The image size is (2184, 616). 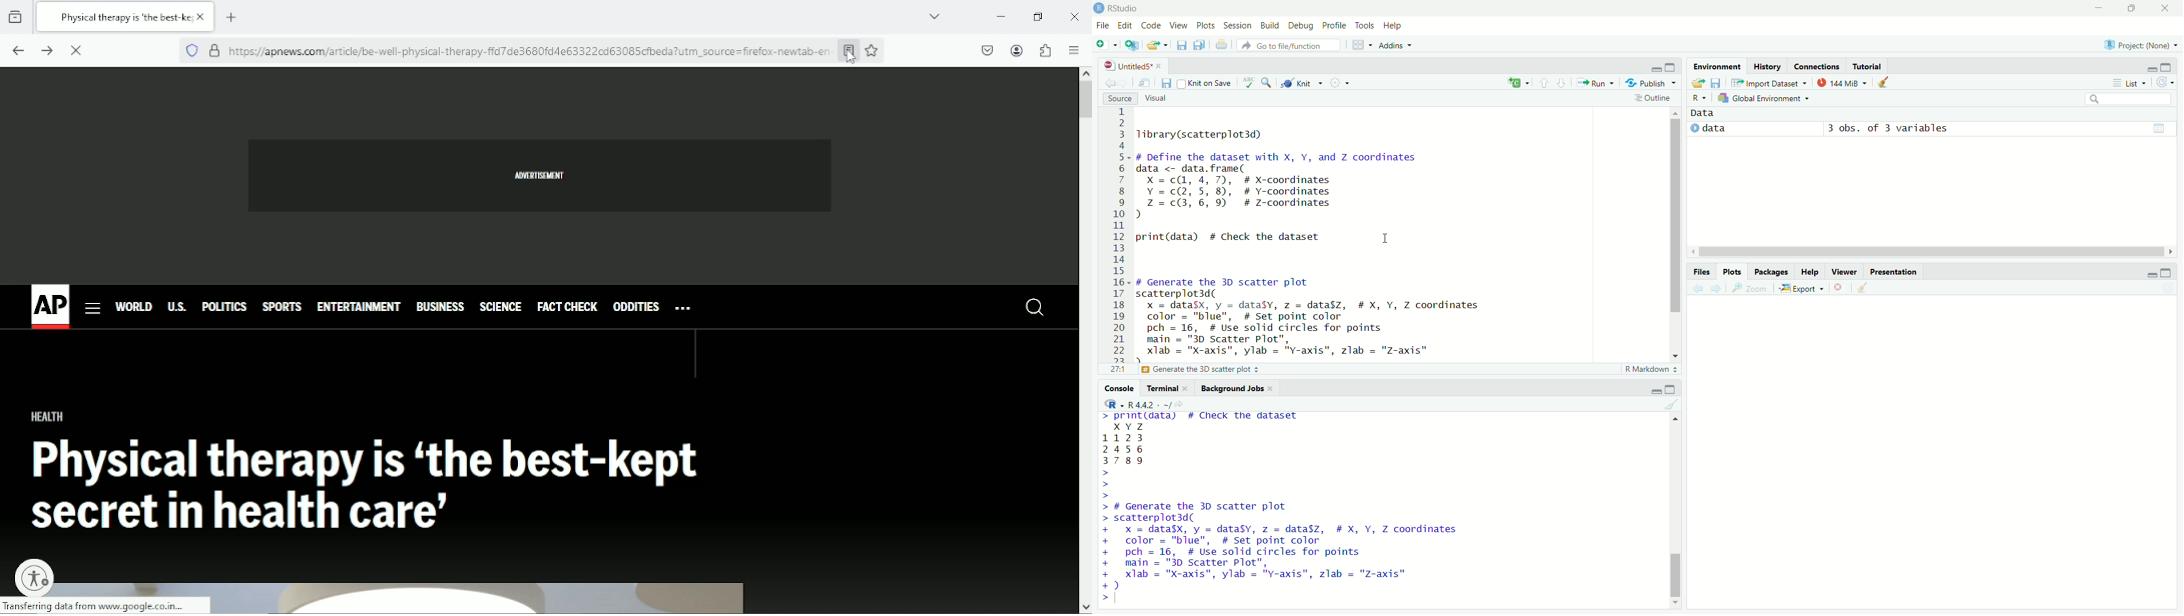 What do you see at coordinates (1703, 271) in the screenshot?
I see `Files` at bounding box center [1703, 271].